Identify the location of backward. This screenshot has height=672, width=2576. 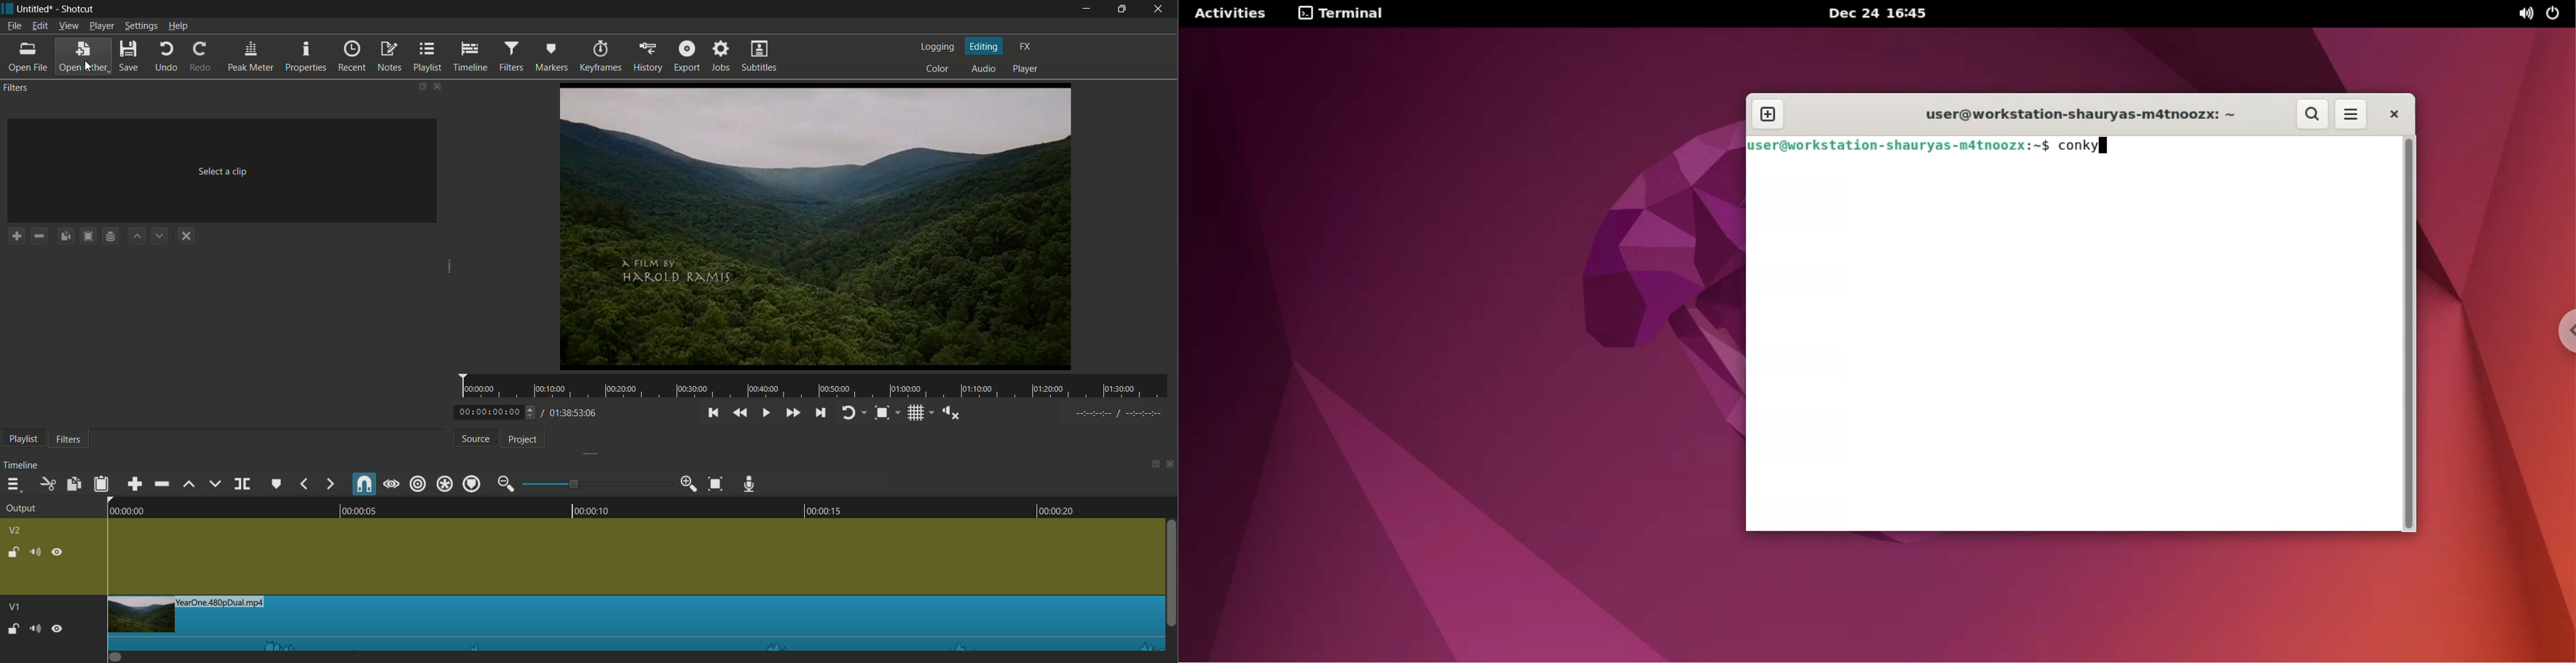
(303, 483).